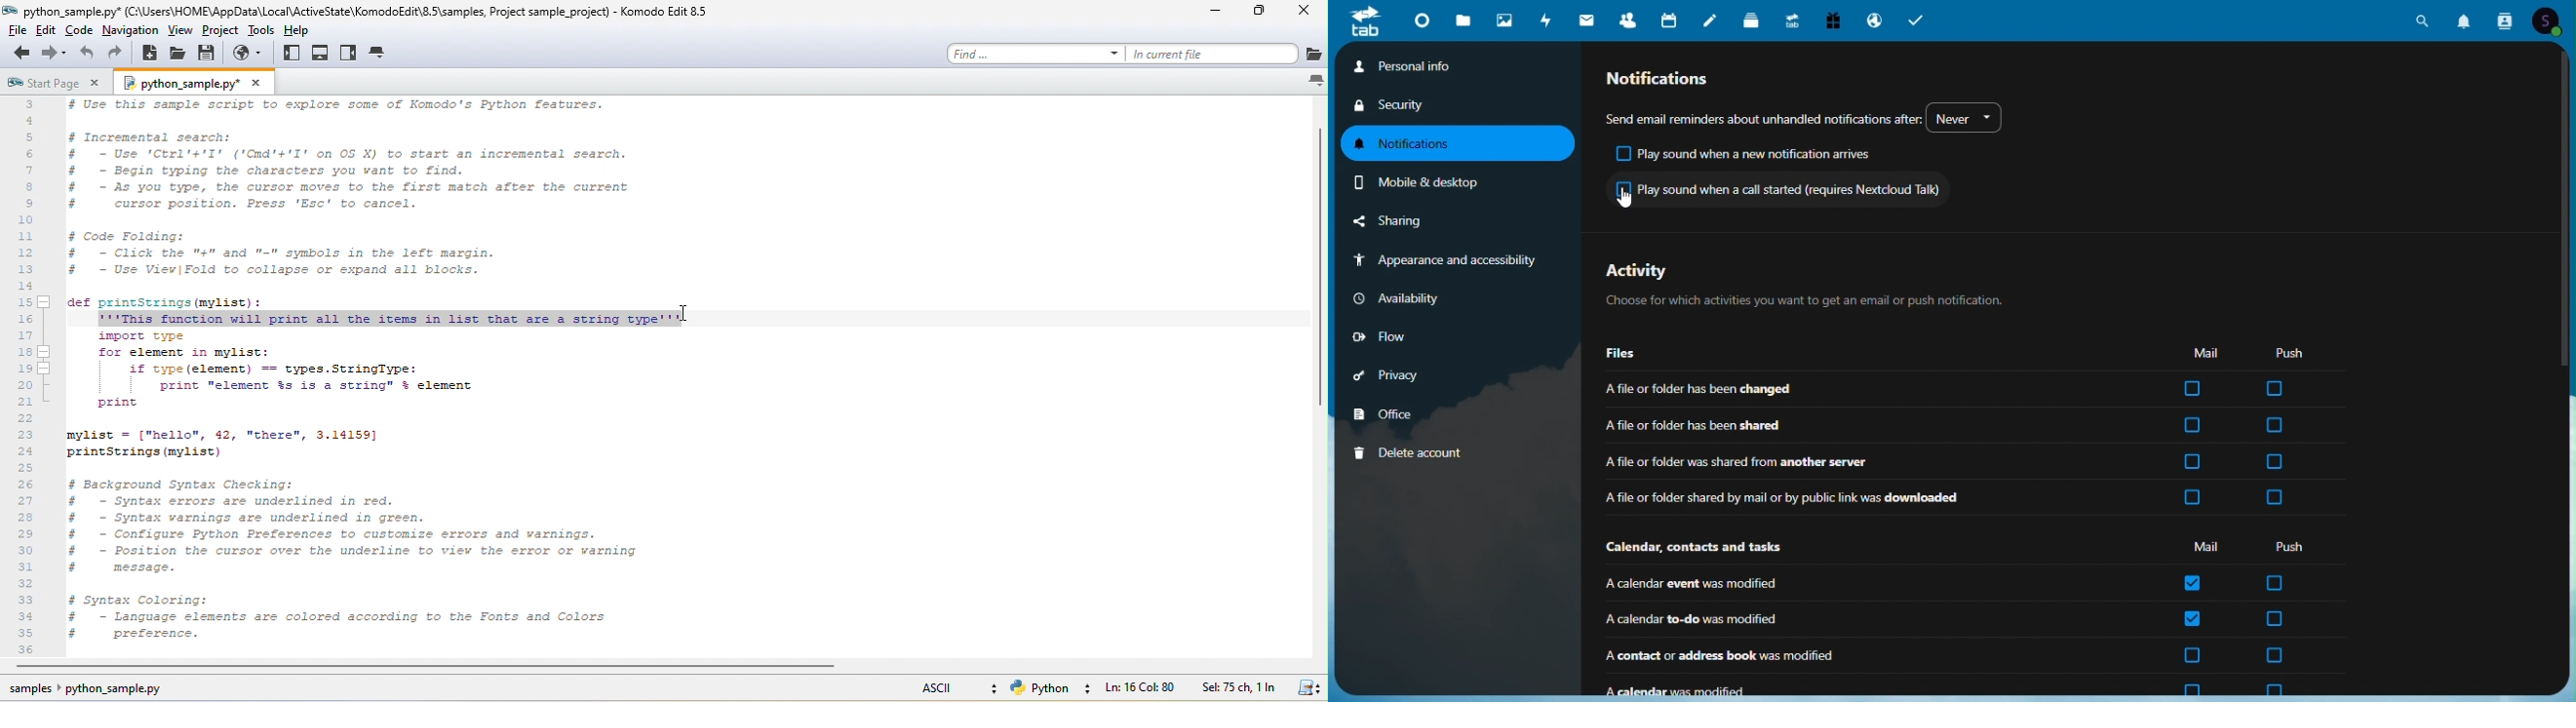 This screenshot has width=2576, height=728. What do you see at coordinates (1753, 19) in the screenshot?
I see `deck` at bounding box center [1753, 19].